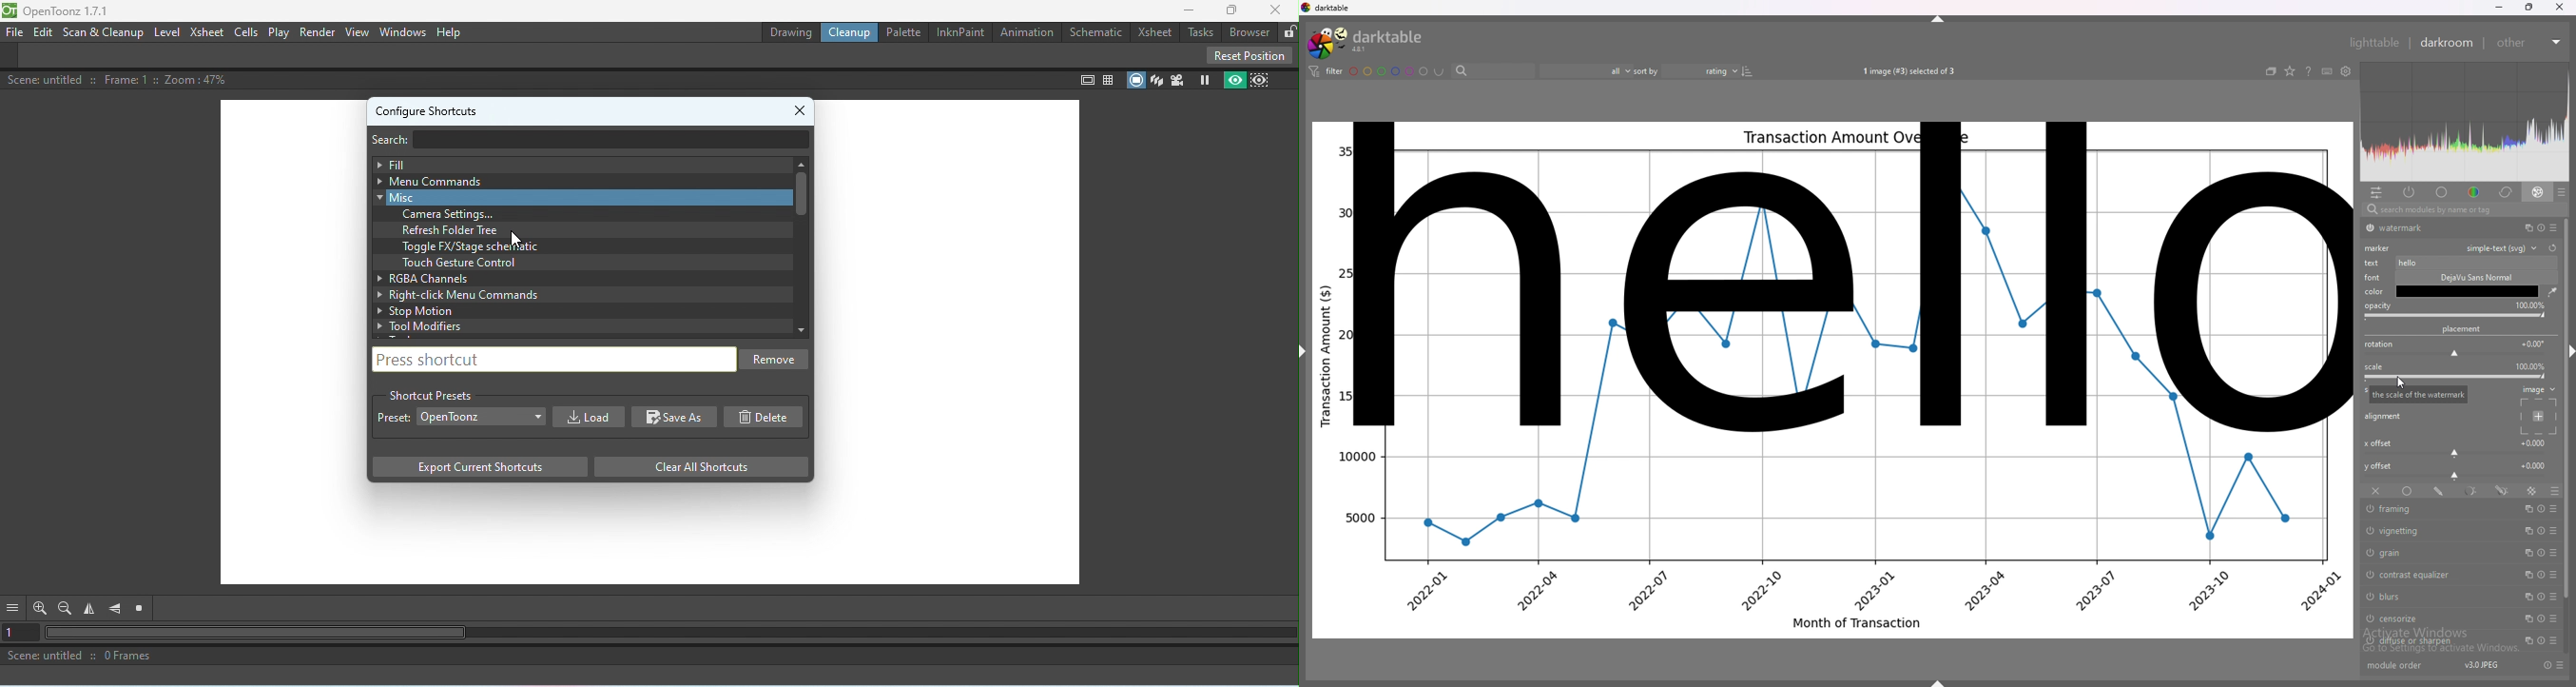 The width and height of the screenshot is (2576, 700). What do you see at coordinates (2447, 43) in the screenshot?
I see `darkroom` at bounding box center [2447, 43].